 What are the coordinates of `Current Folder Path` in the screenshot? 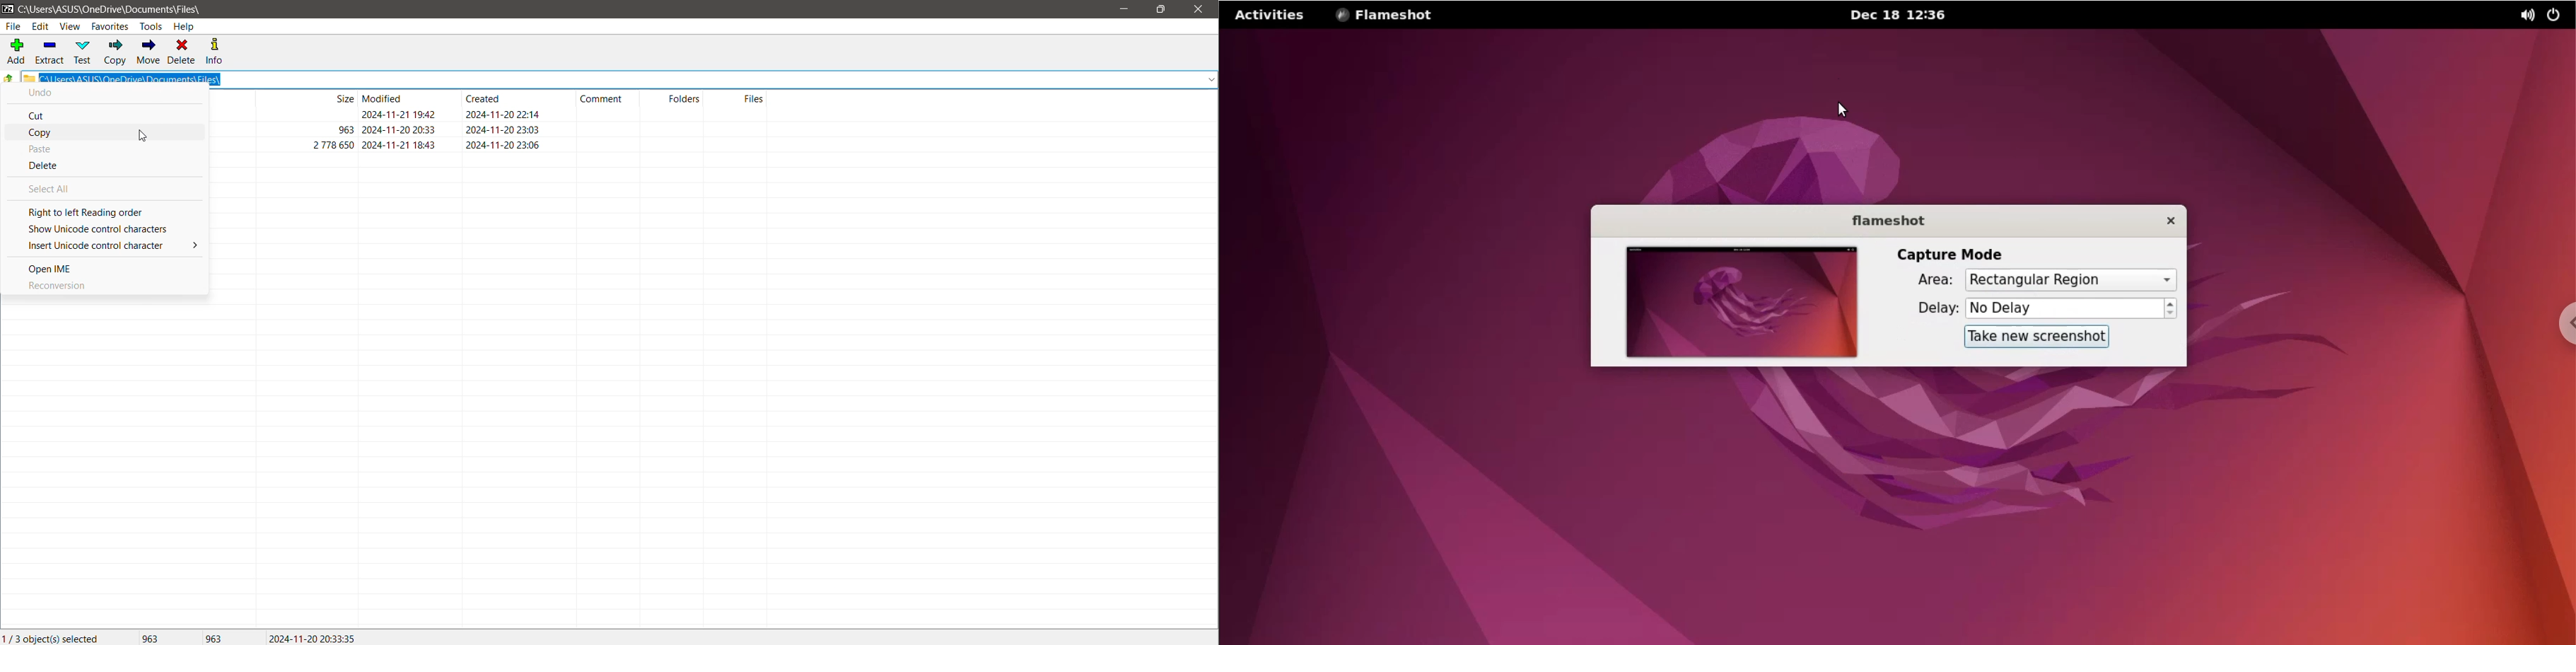 It's located at (111, 10).